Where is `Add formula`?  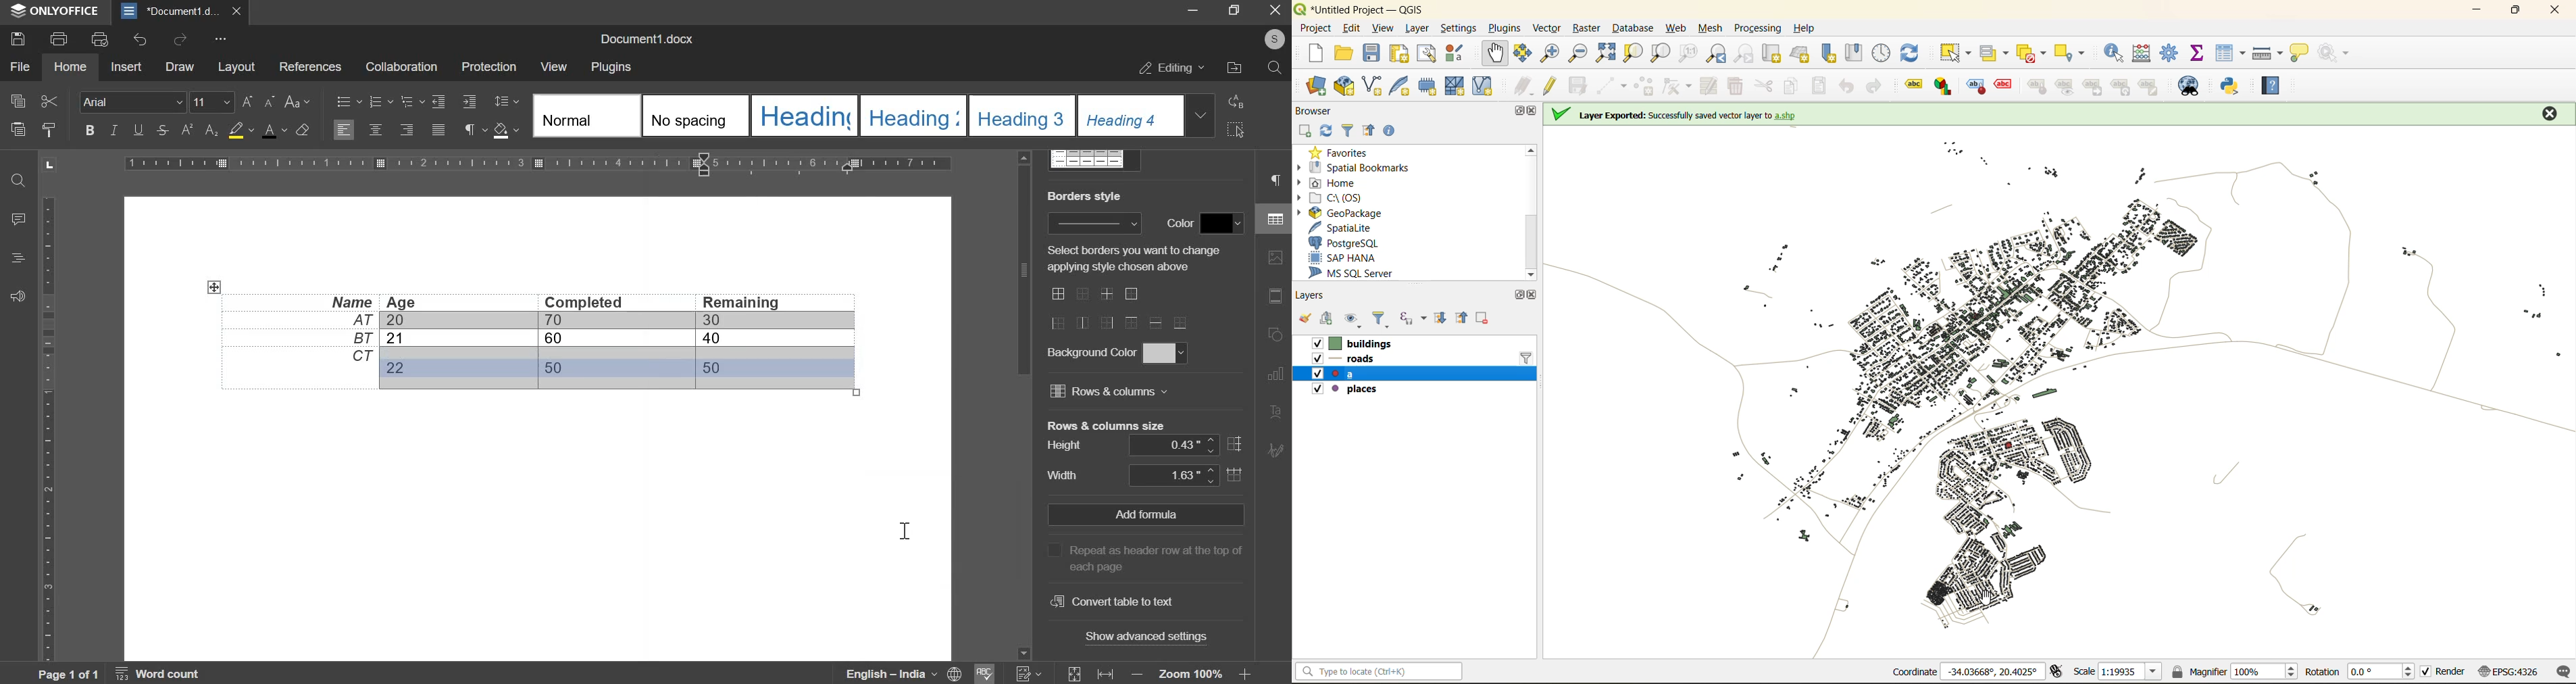
Add formula is located at coordinates (1146, 514).